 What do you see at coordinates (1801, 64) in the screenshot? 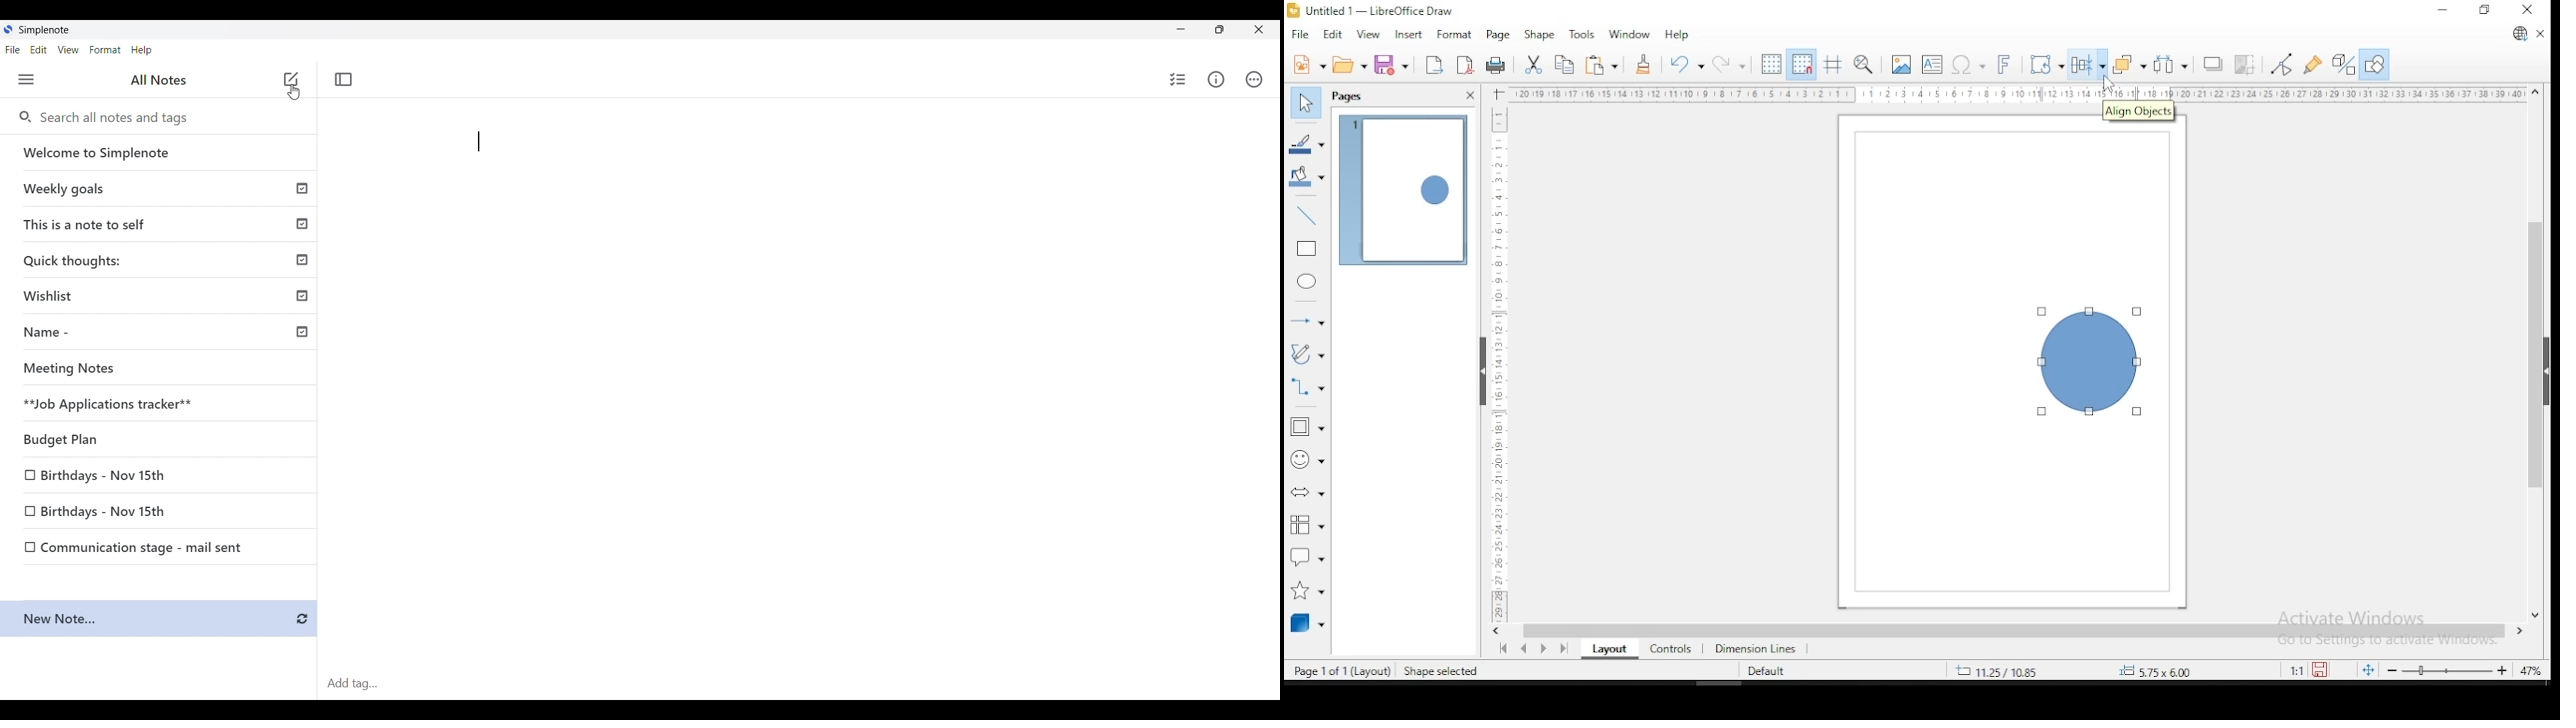
I see `snap to grids` at bounding box center [1801, 64].